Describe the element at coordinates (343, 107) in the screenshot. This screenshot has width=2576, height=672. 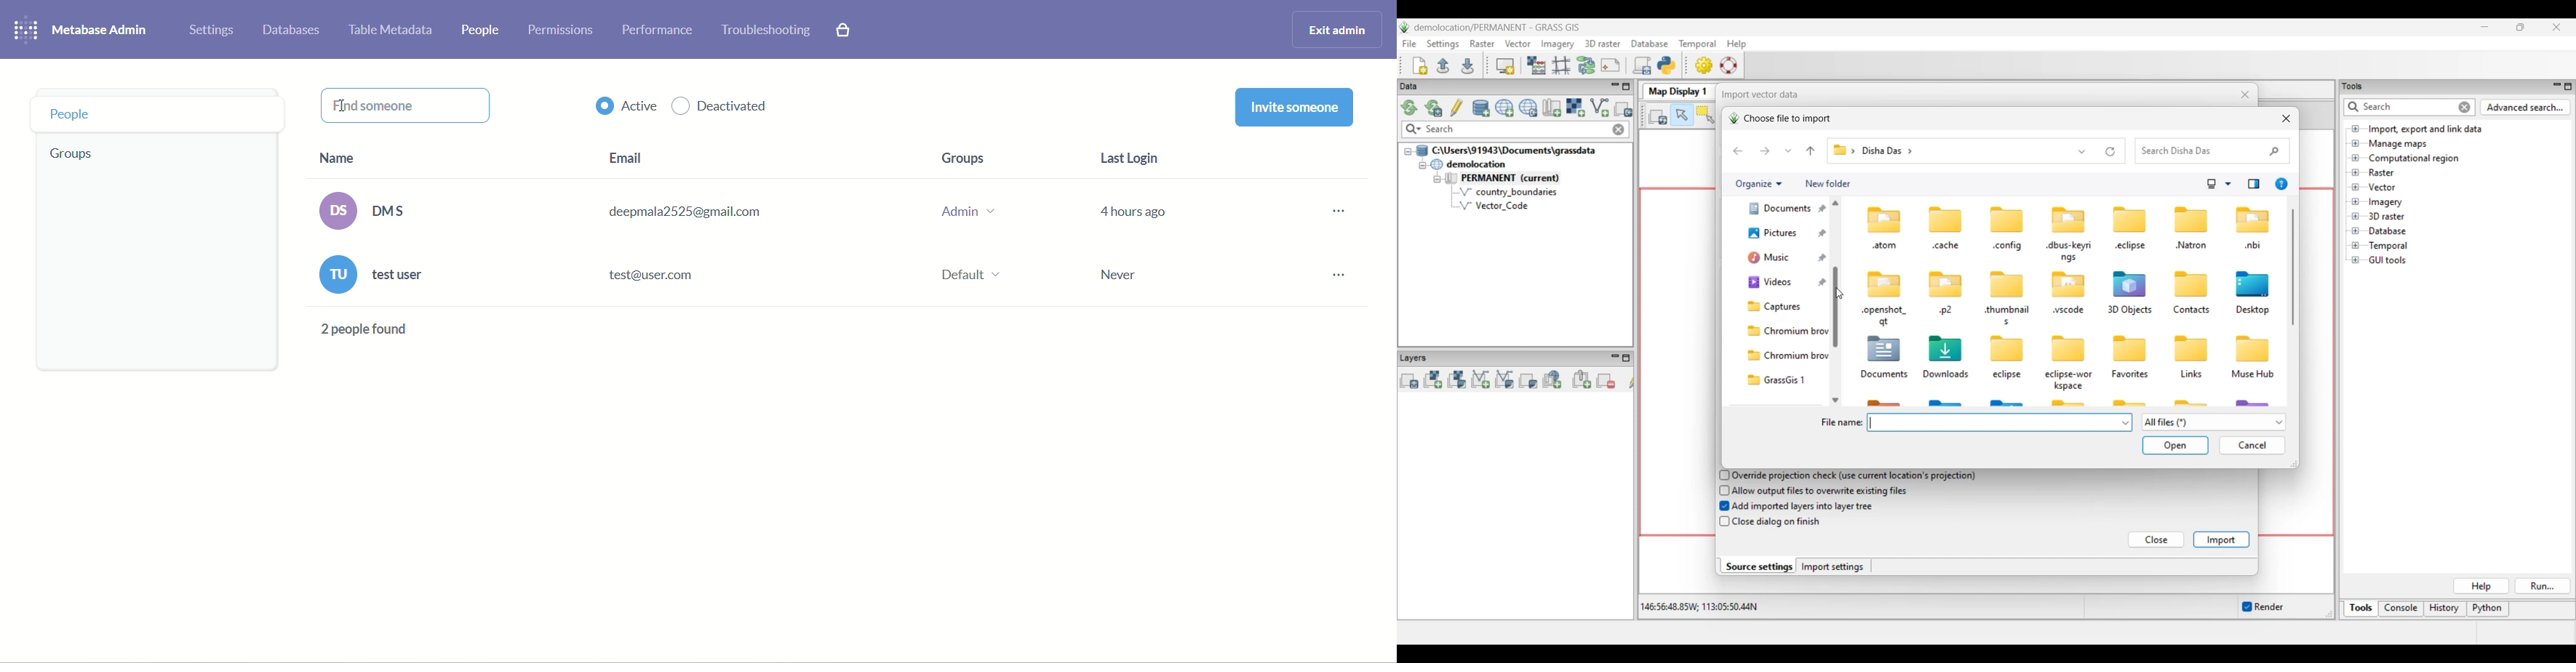
I see `cursor` at that location.